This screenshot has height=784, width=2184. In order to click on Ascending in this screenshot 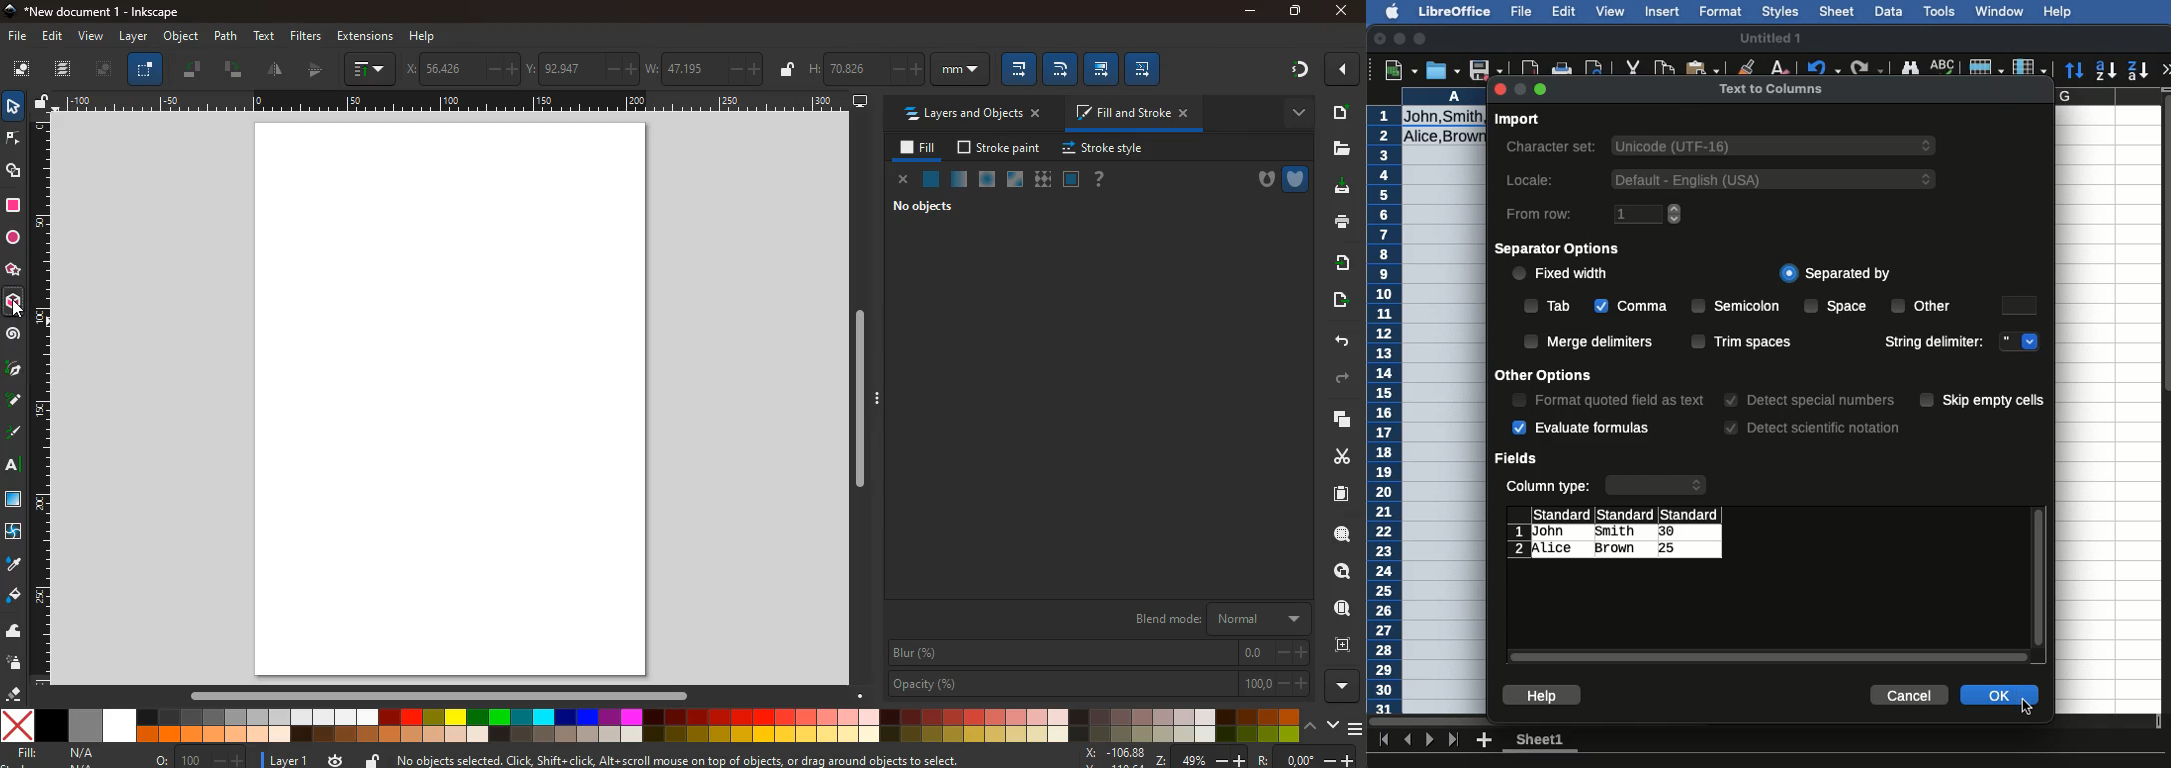, I will do `click(2108, 69)`.